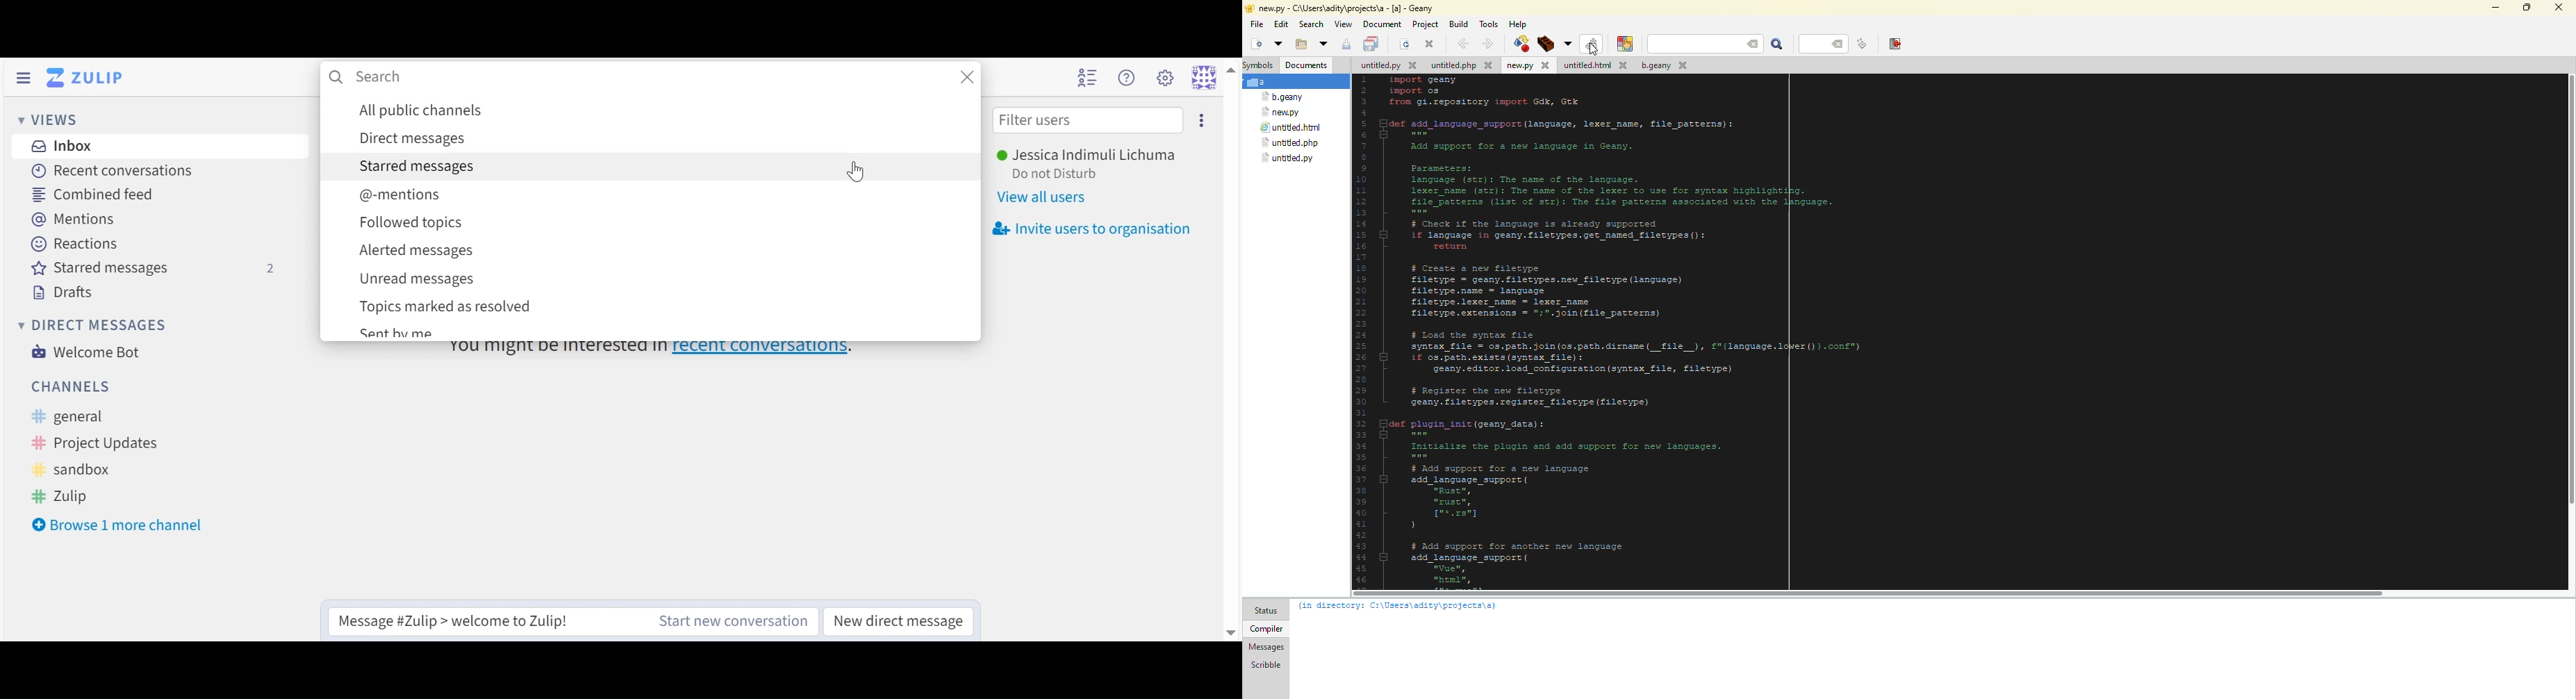 This screenshot has height=700, width=2576. What do you see at coordinates (96, 417) in the screenshot?
I see `General` at bounding box center [96, 417].